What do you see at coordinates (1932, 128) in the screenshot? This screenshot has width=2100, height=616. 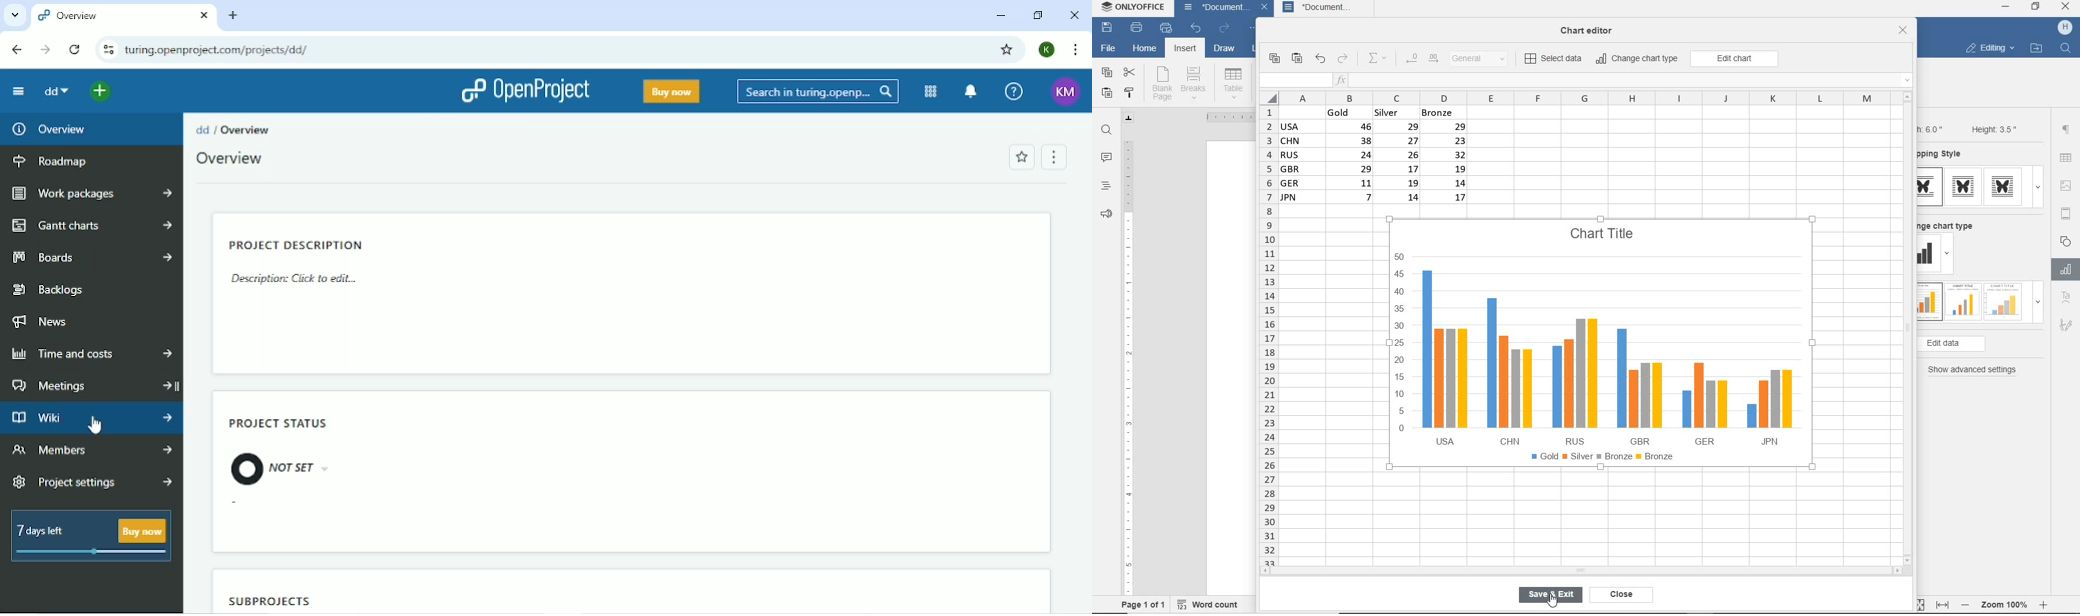 I see `Width: 6.0"` at bounding box center [1932, 128].